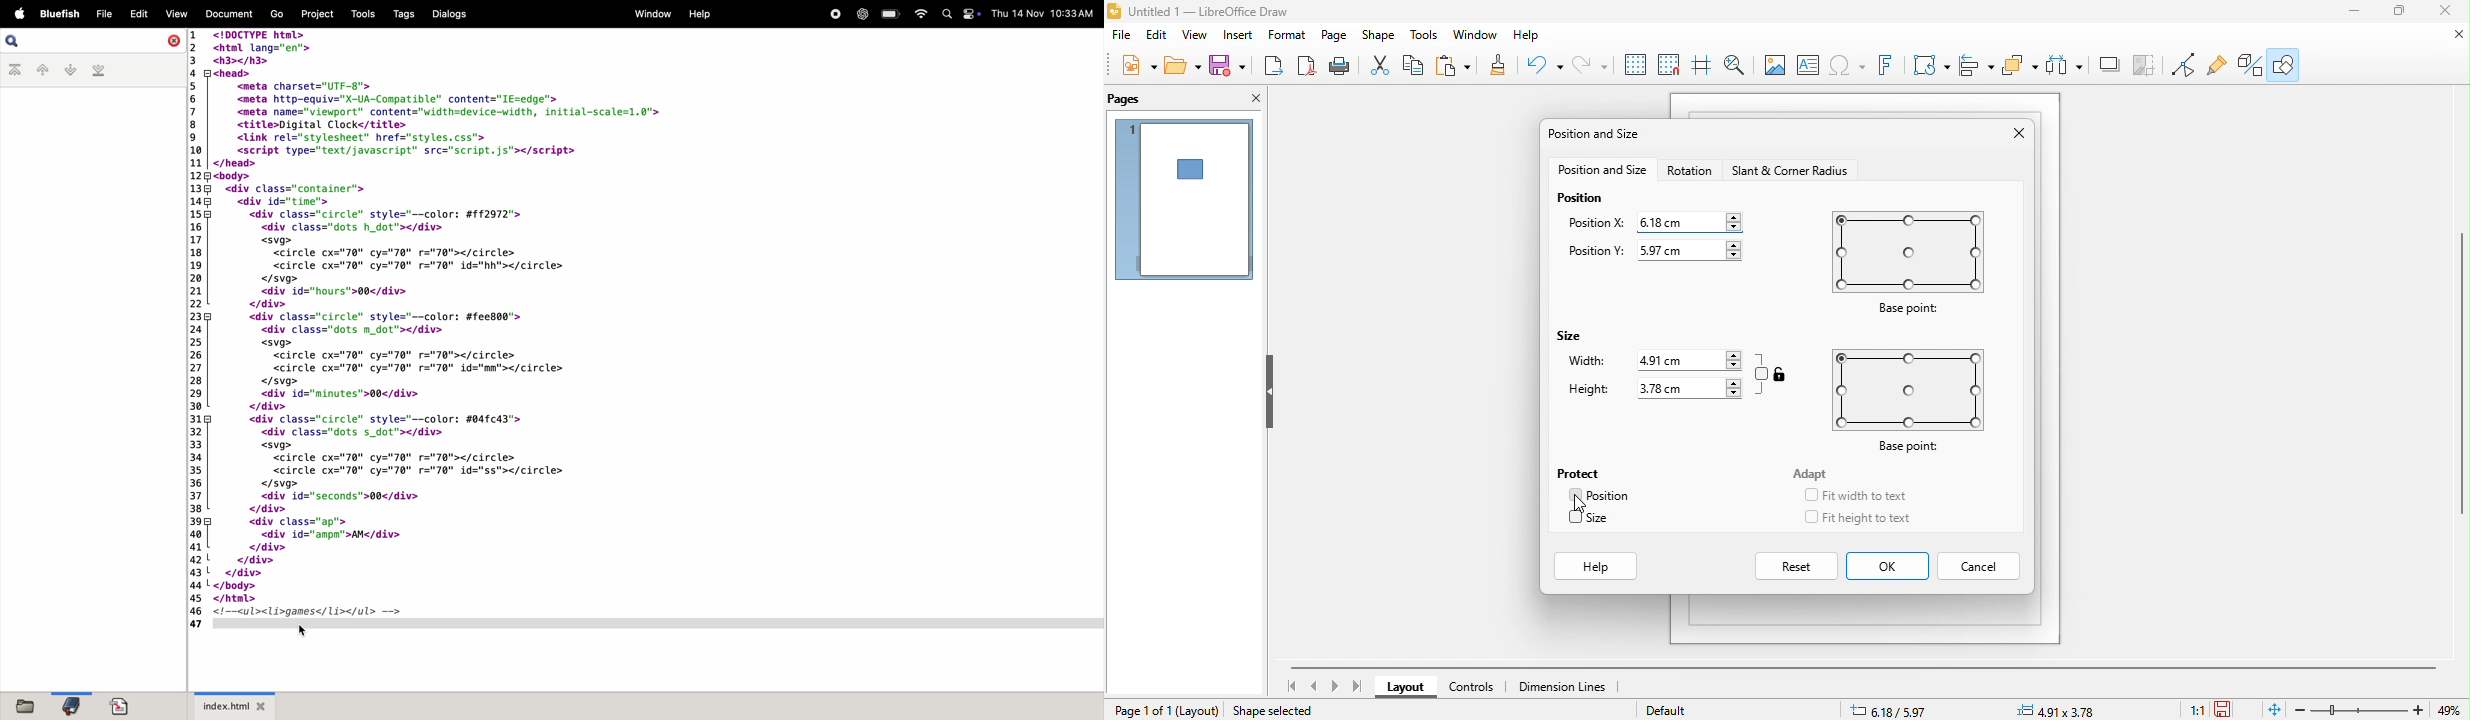 The width and height of the screenshot is (2492, 728). What do you see at coordinates (2401, 11) in the screenshot?
I see `maximize` at bounding box center [2401, 11].